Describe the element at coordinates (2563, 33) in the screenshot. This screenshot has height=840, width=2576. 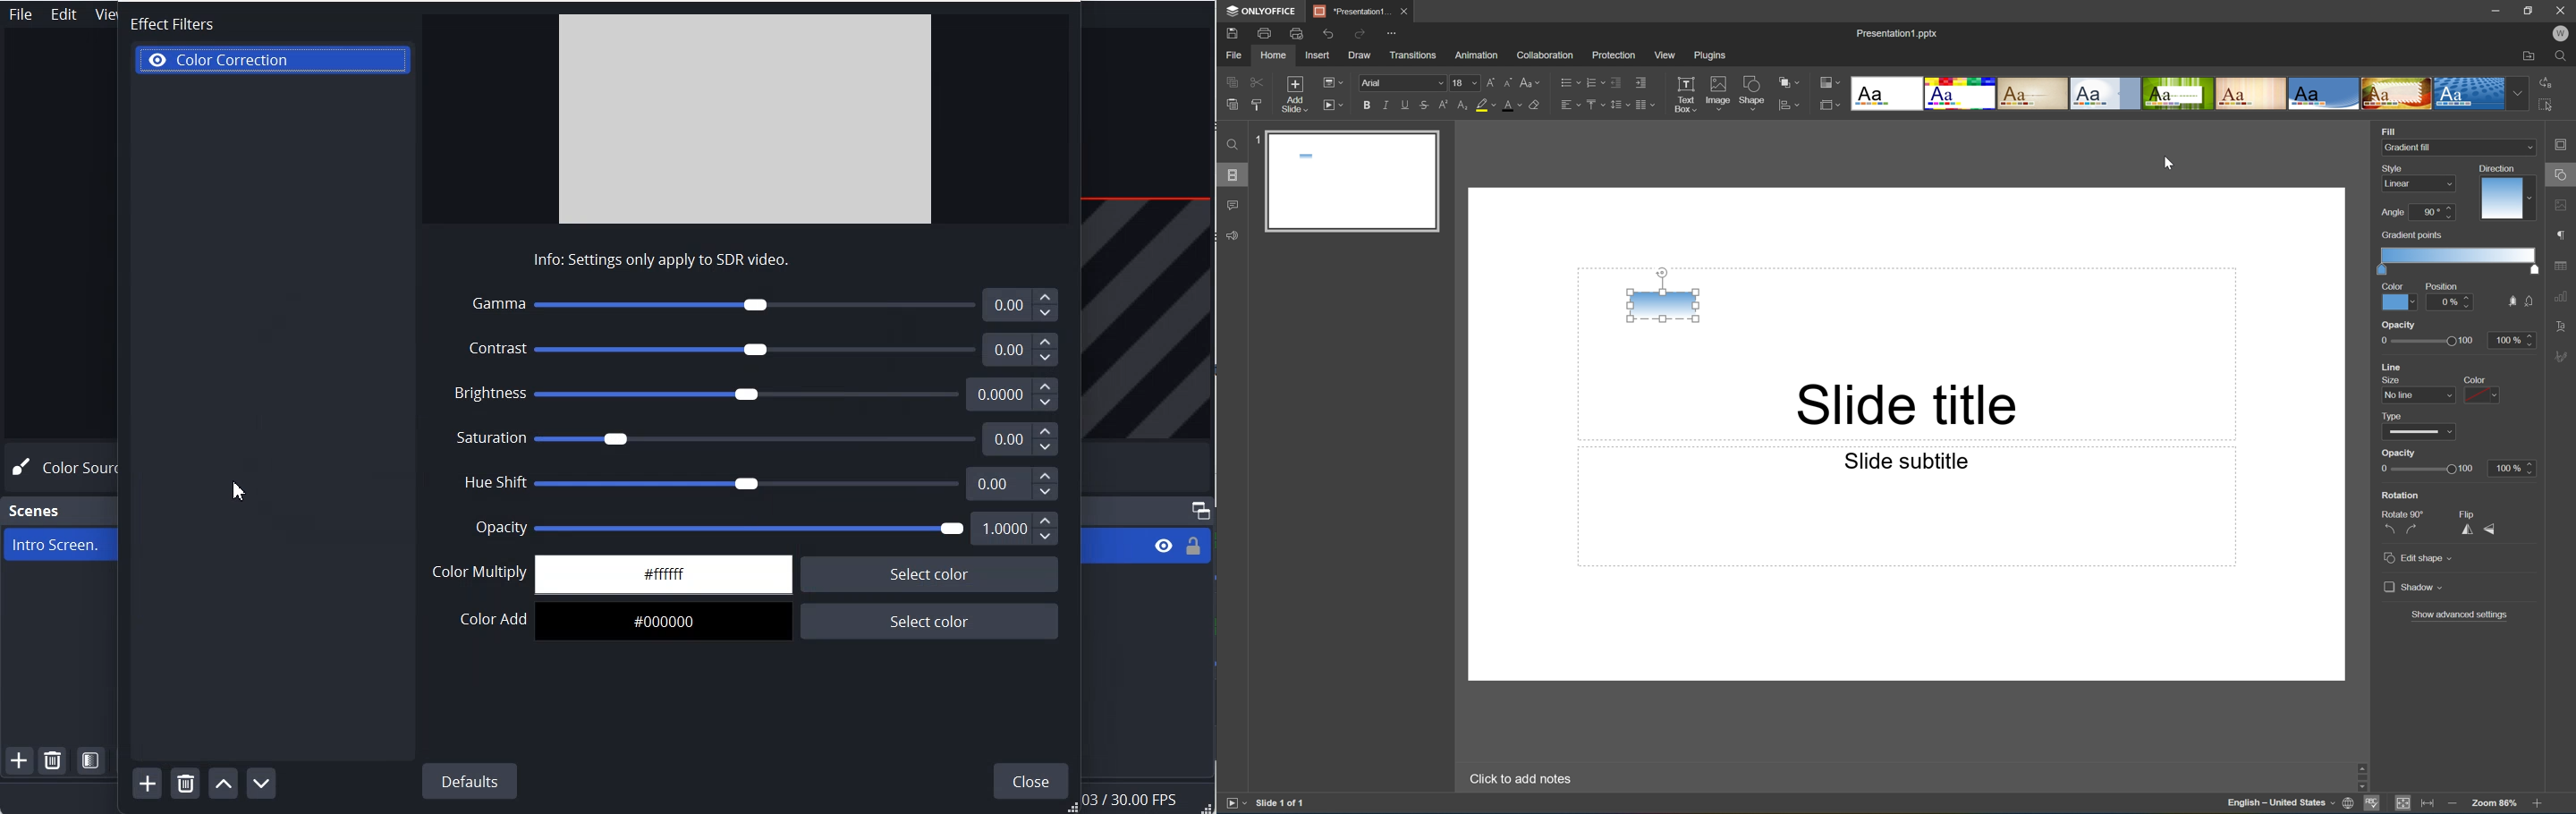
I see `W` at that location.